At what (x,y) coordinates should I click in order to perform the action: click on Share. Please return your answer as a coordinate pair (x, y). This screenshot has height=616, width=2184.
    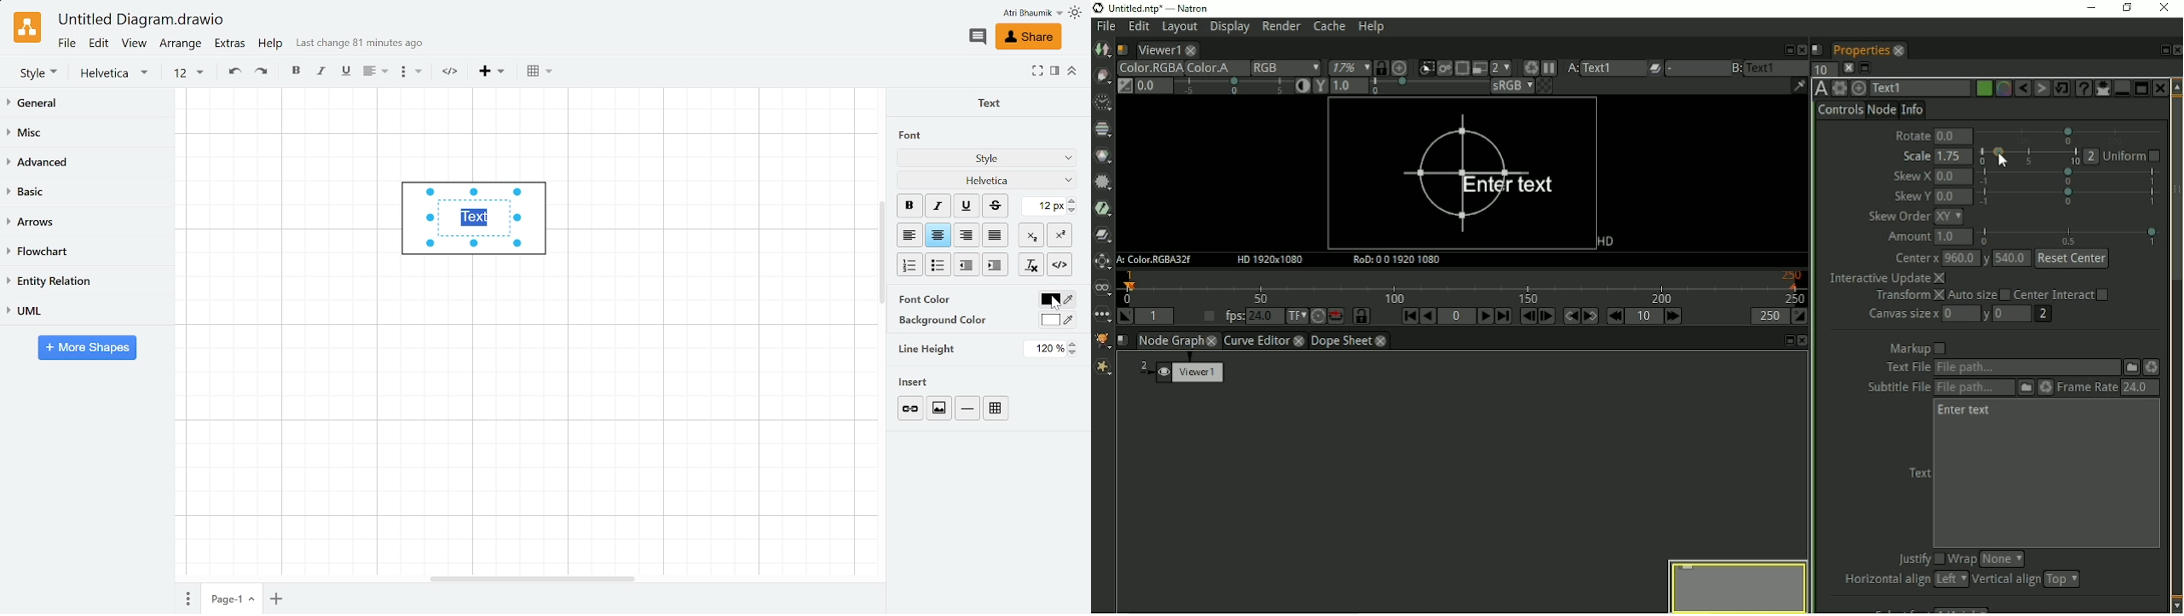
    Looking at the image, I should click on (1028, 38).